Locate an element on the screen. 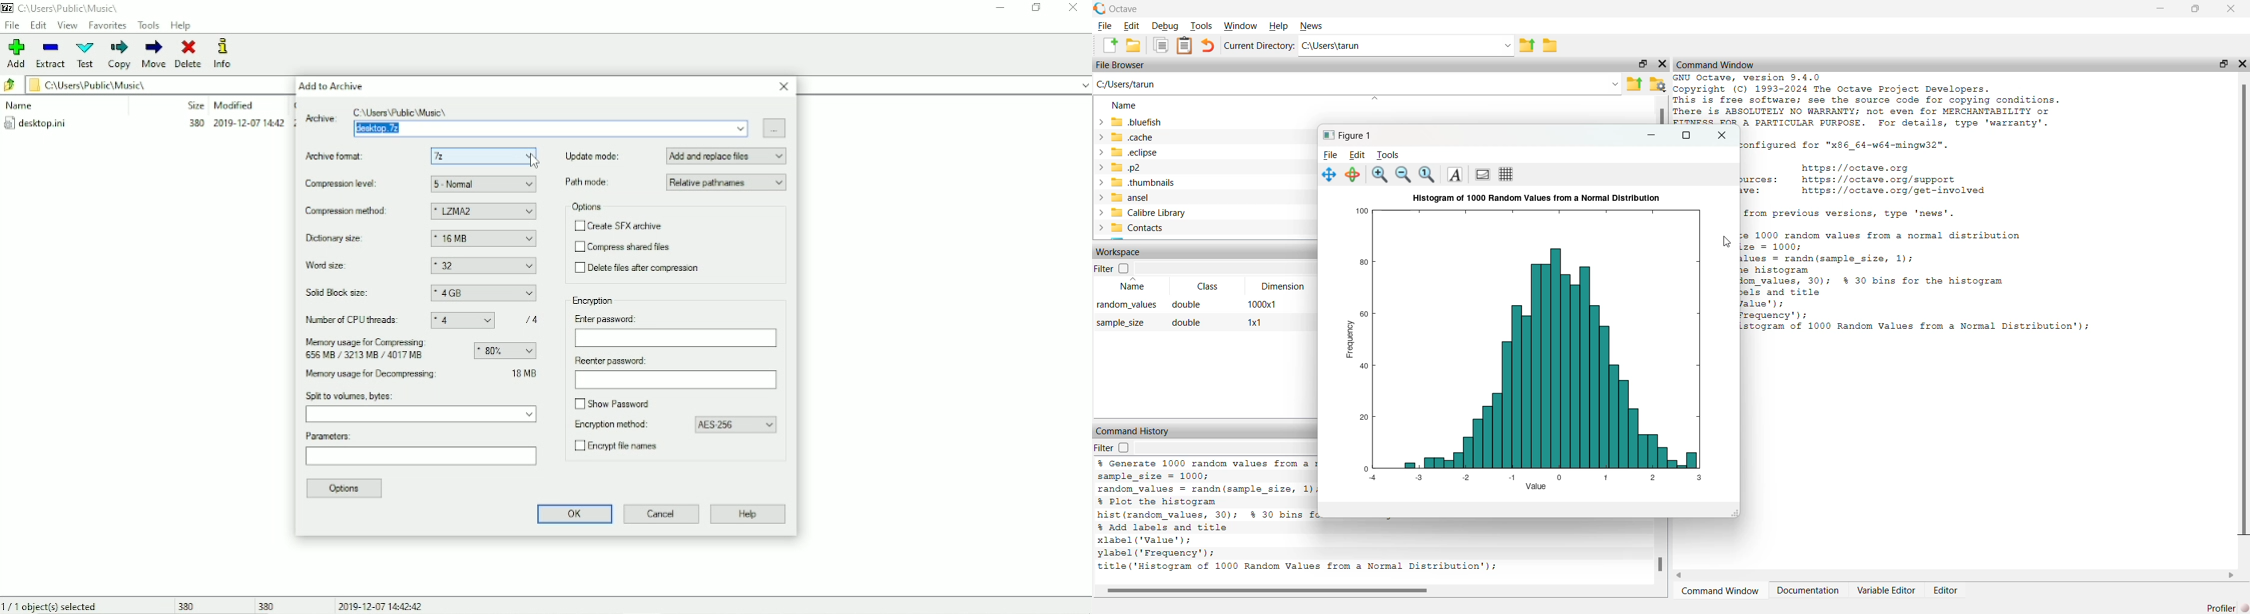 The height and width of the screenshot is (616, 2268). scroll left is located at coordinates (1681, 575).